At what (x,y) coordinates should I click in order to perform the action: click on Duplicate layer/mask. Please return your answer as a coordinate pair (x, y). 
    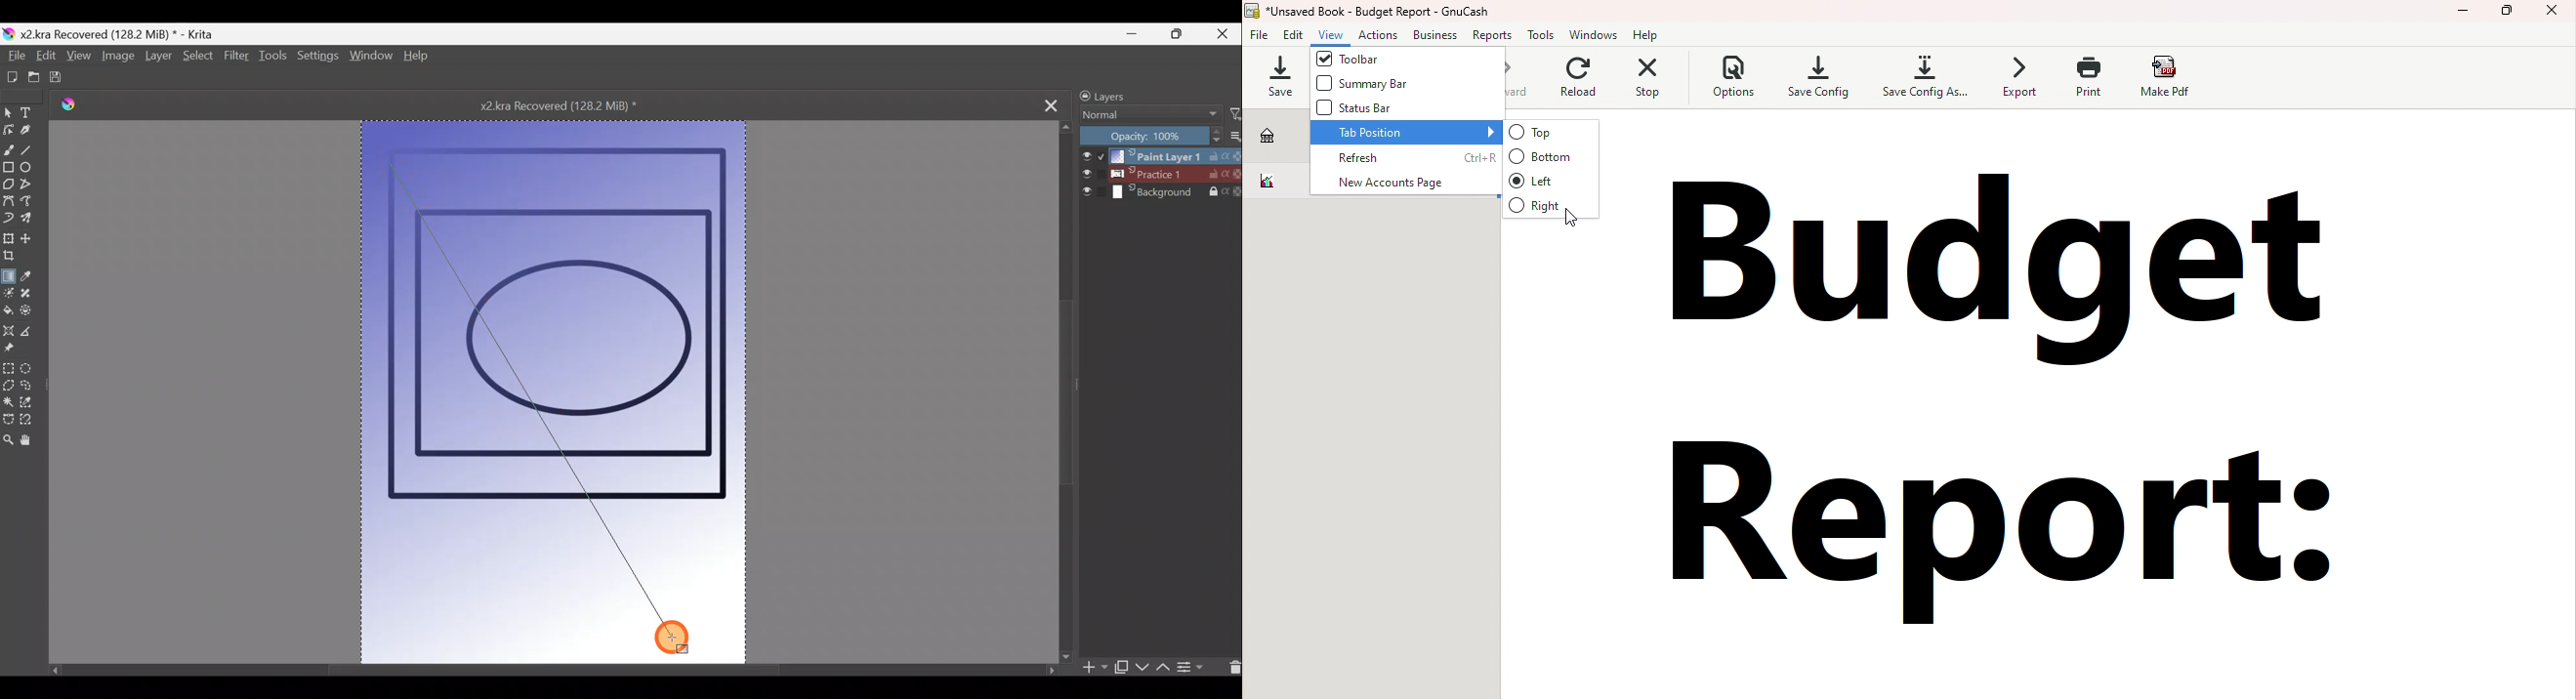
    Looking at the image, I should click on (1122, 670).